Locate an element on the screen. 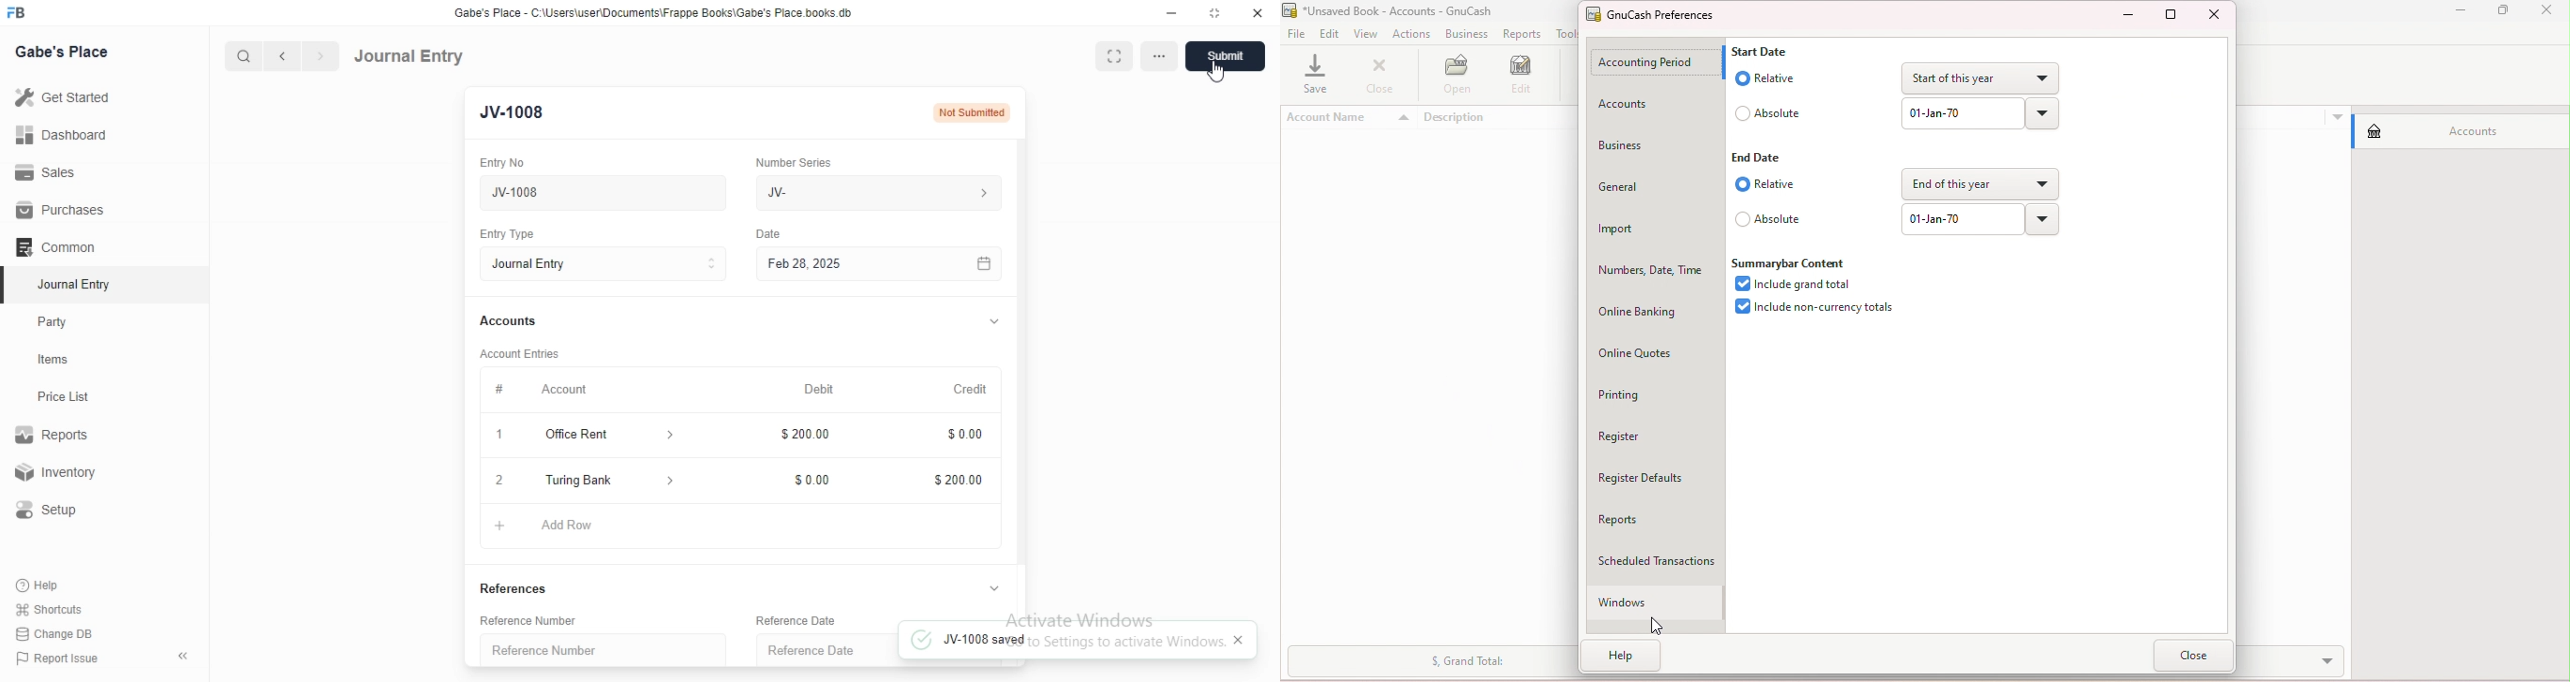 This screenshot has width=2576, height=700. tems is located at coordinates (61, 360).